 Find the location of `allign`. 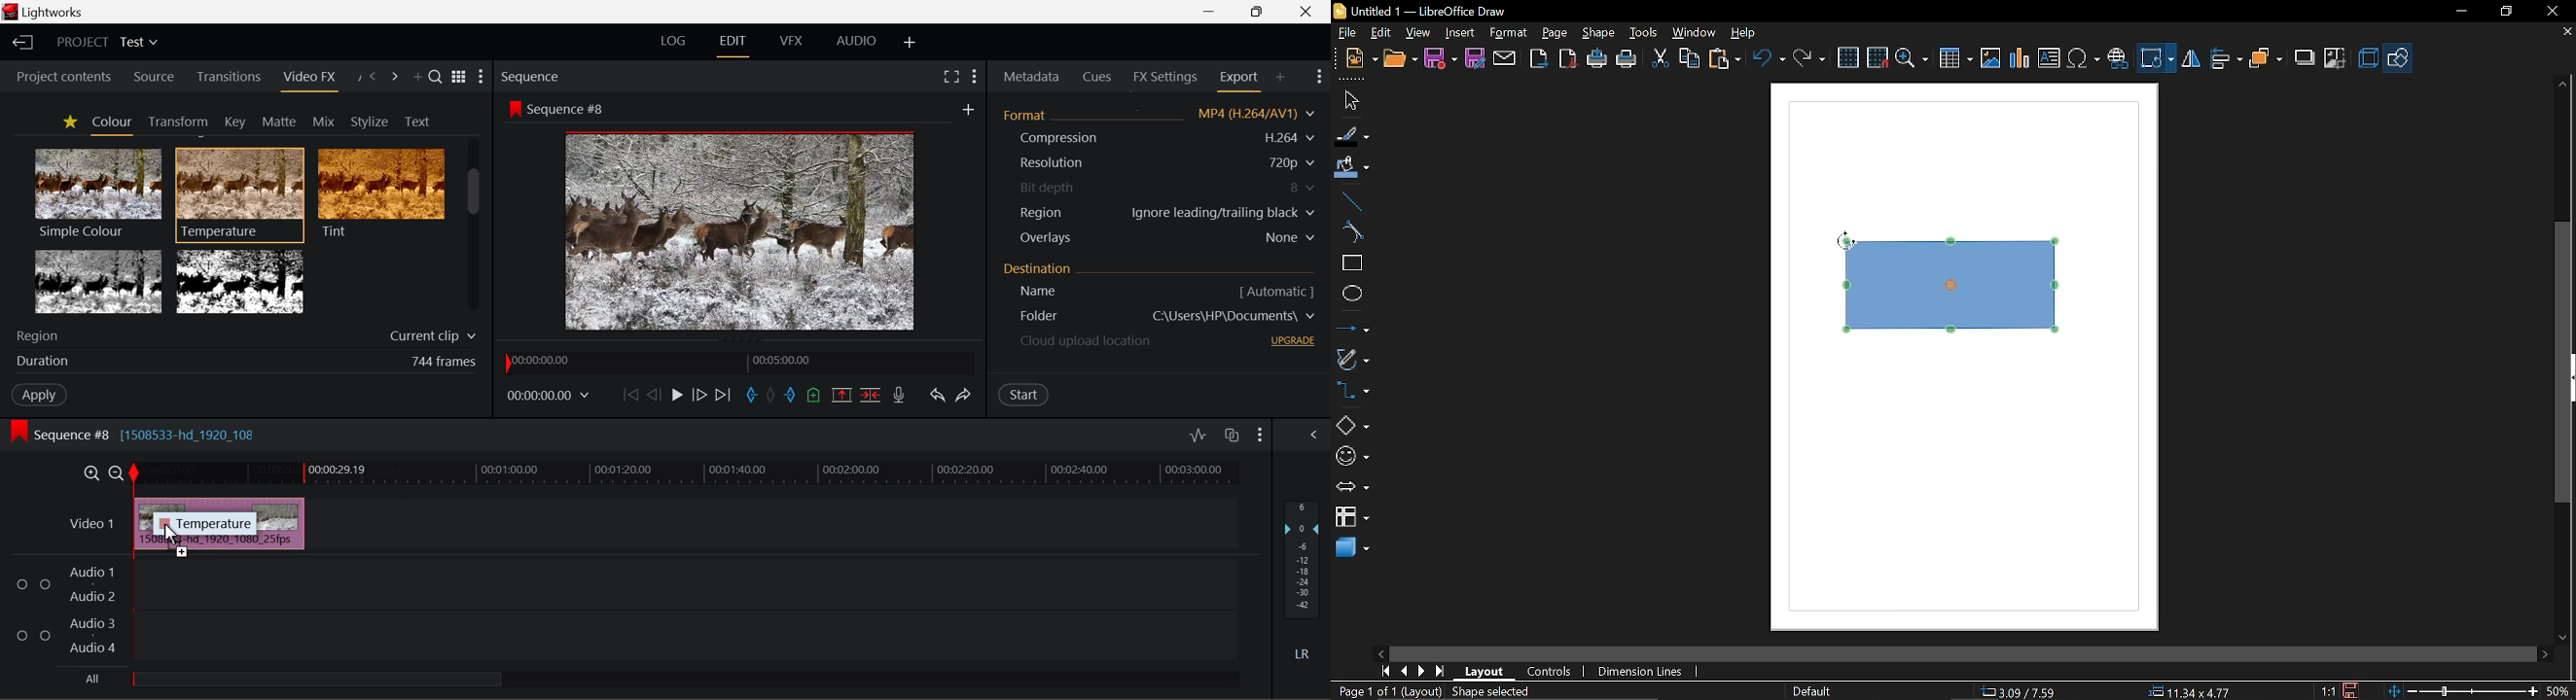

allign is located at coordinates (2224, 59).